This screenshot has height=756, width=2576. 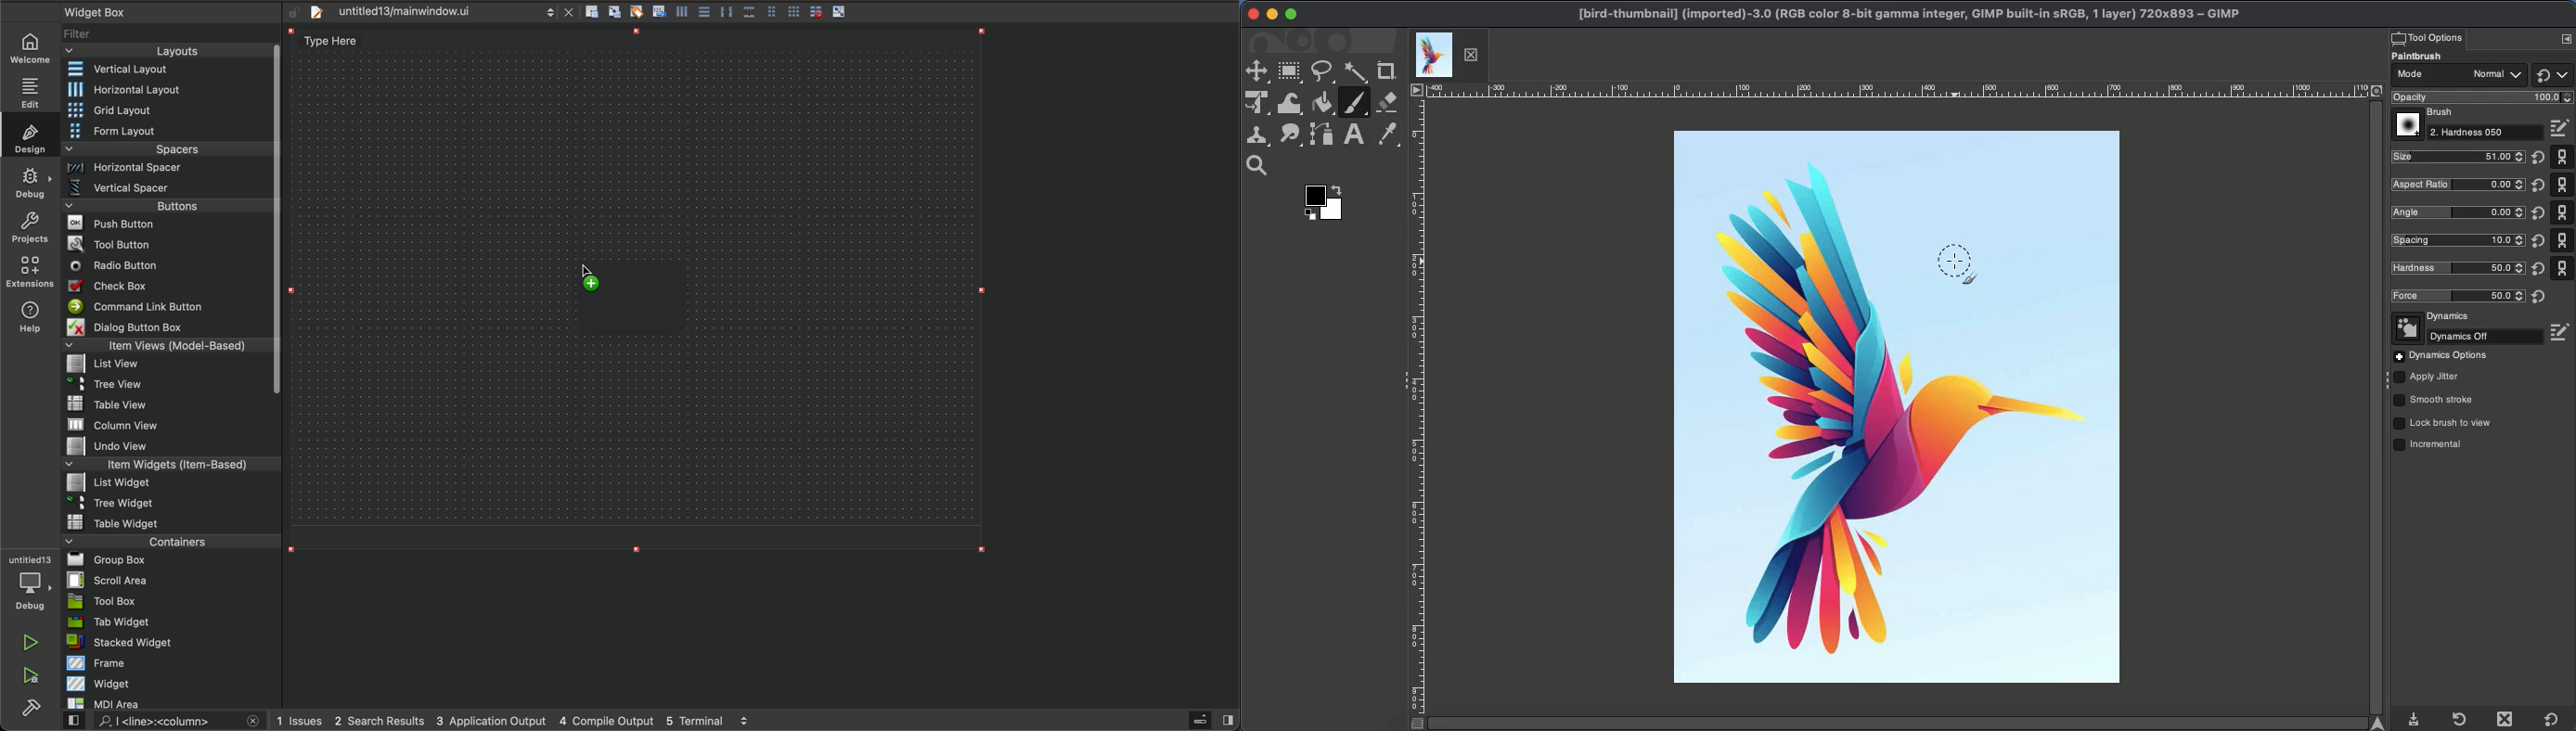 I want to click on edit, so click(x=32, y=89).